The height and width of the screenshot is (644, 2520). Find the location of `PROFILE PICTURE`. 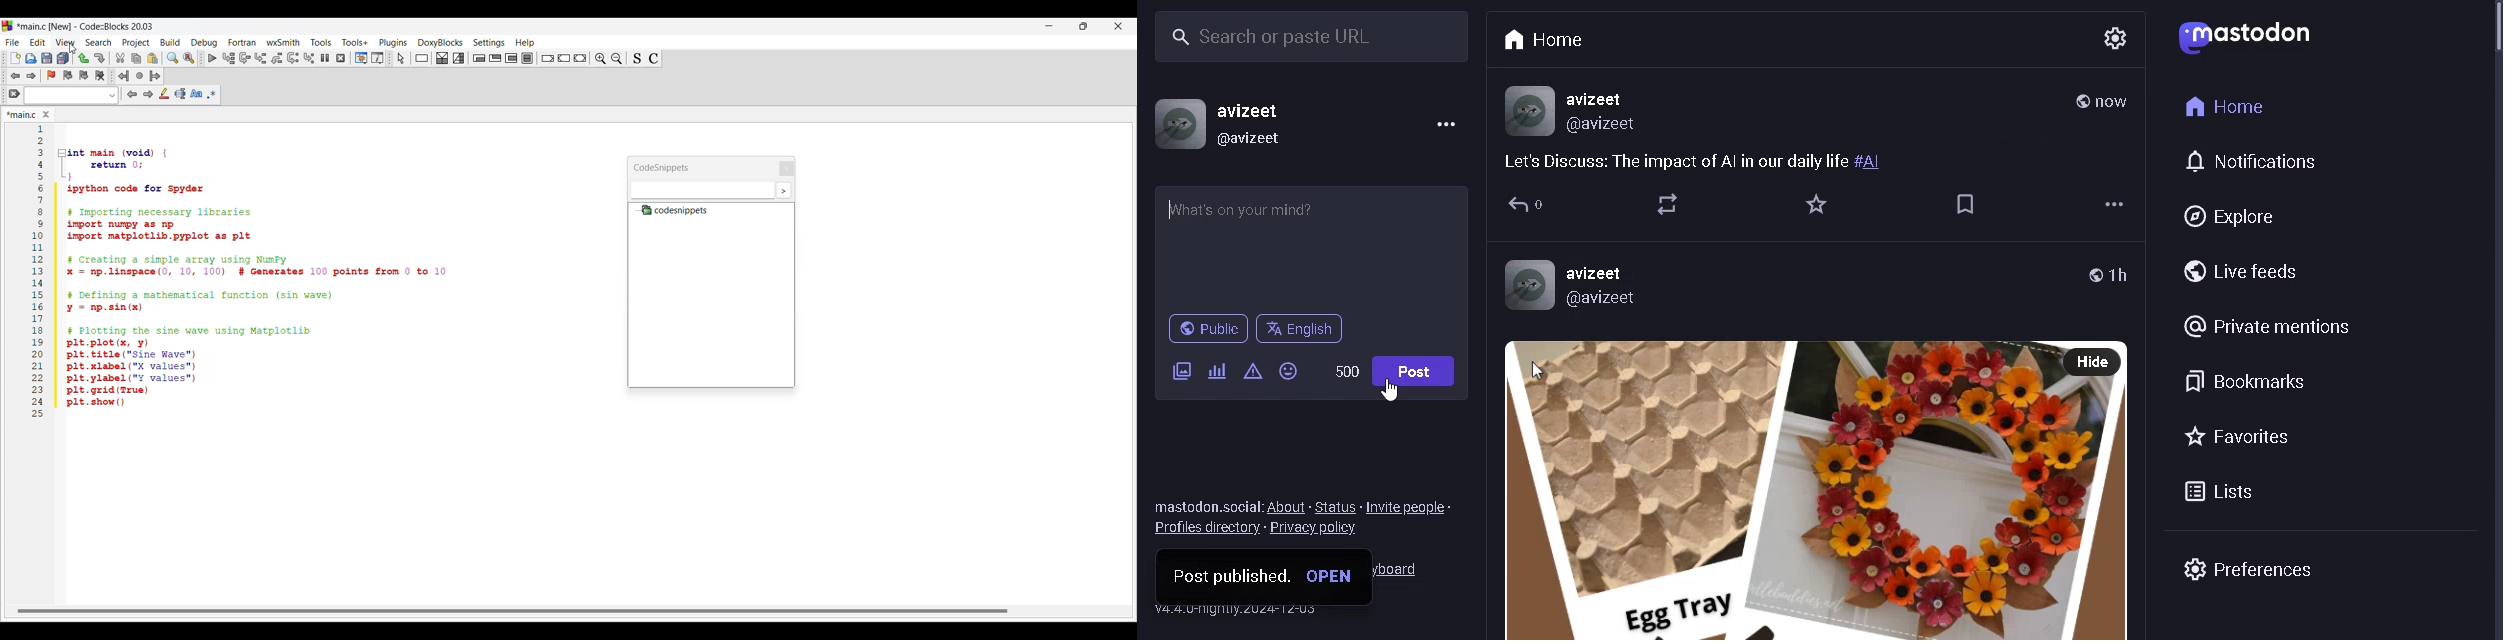

PROFILE PICTURE is located at coordinates (1178, 124).